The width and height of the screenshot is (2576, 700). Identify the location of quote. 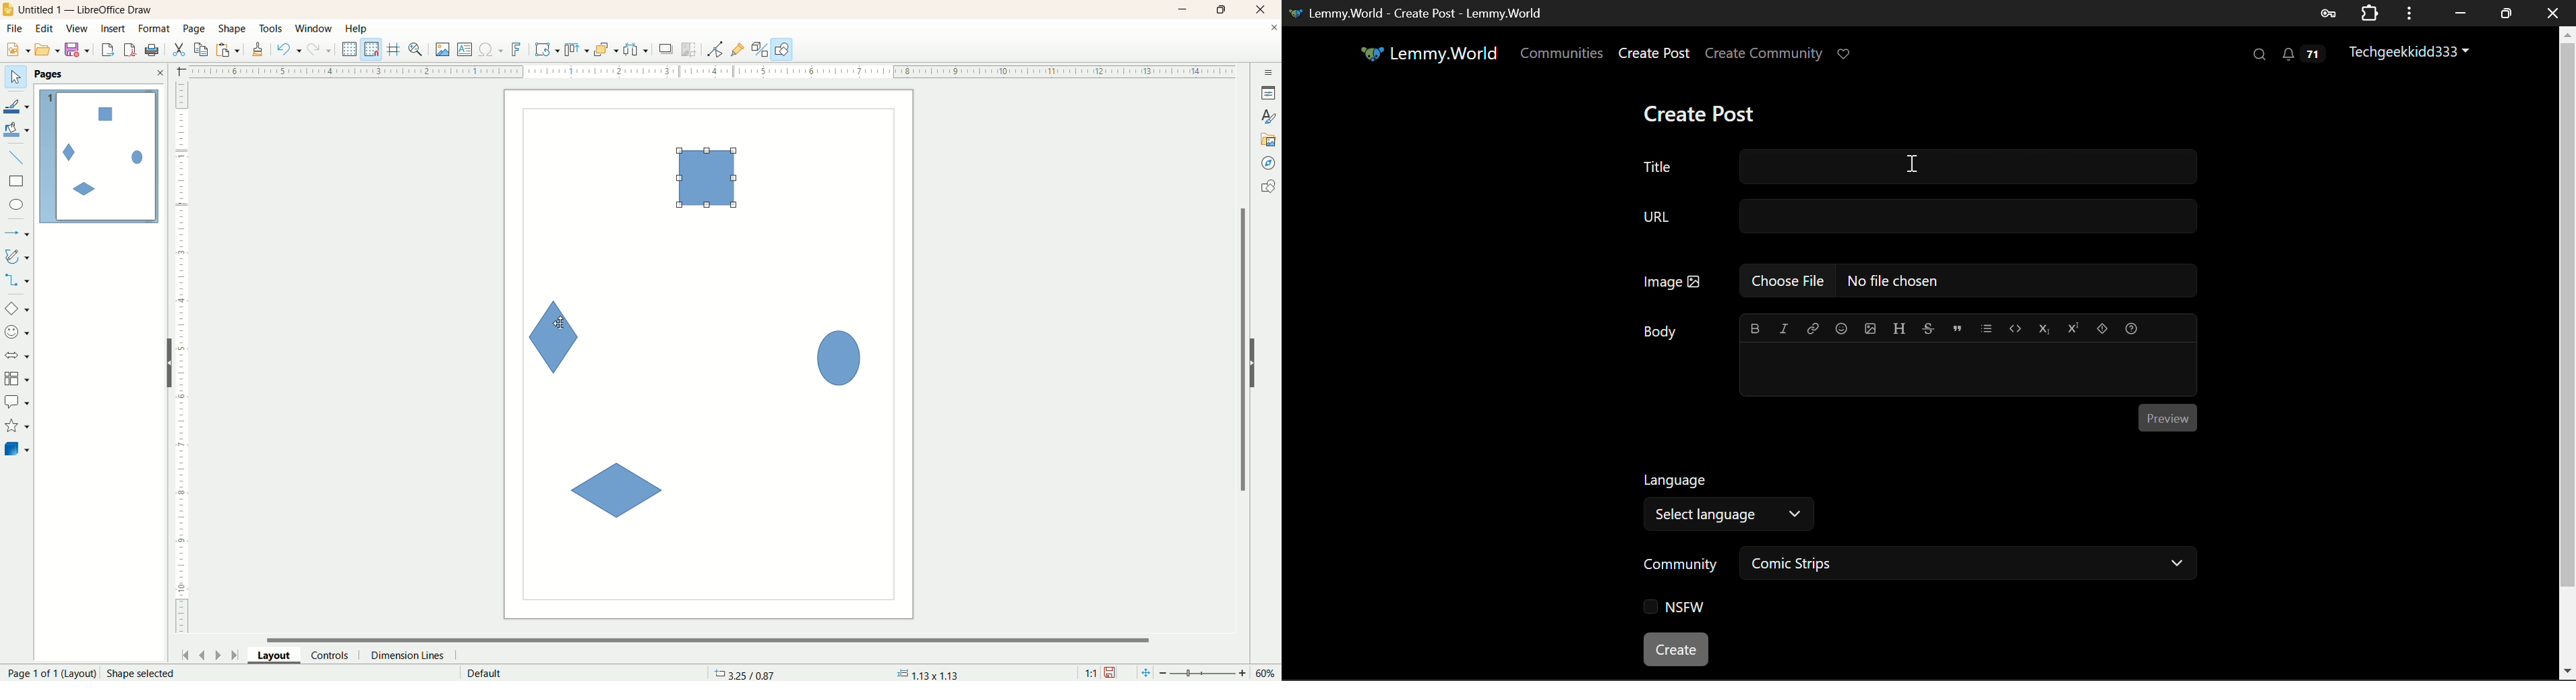
(1954, 328).